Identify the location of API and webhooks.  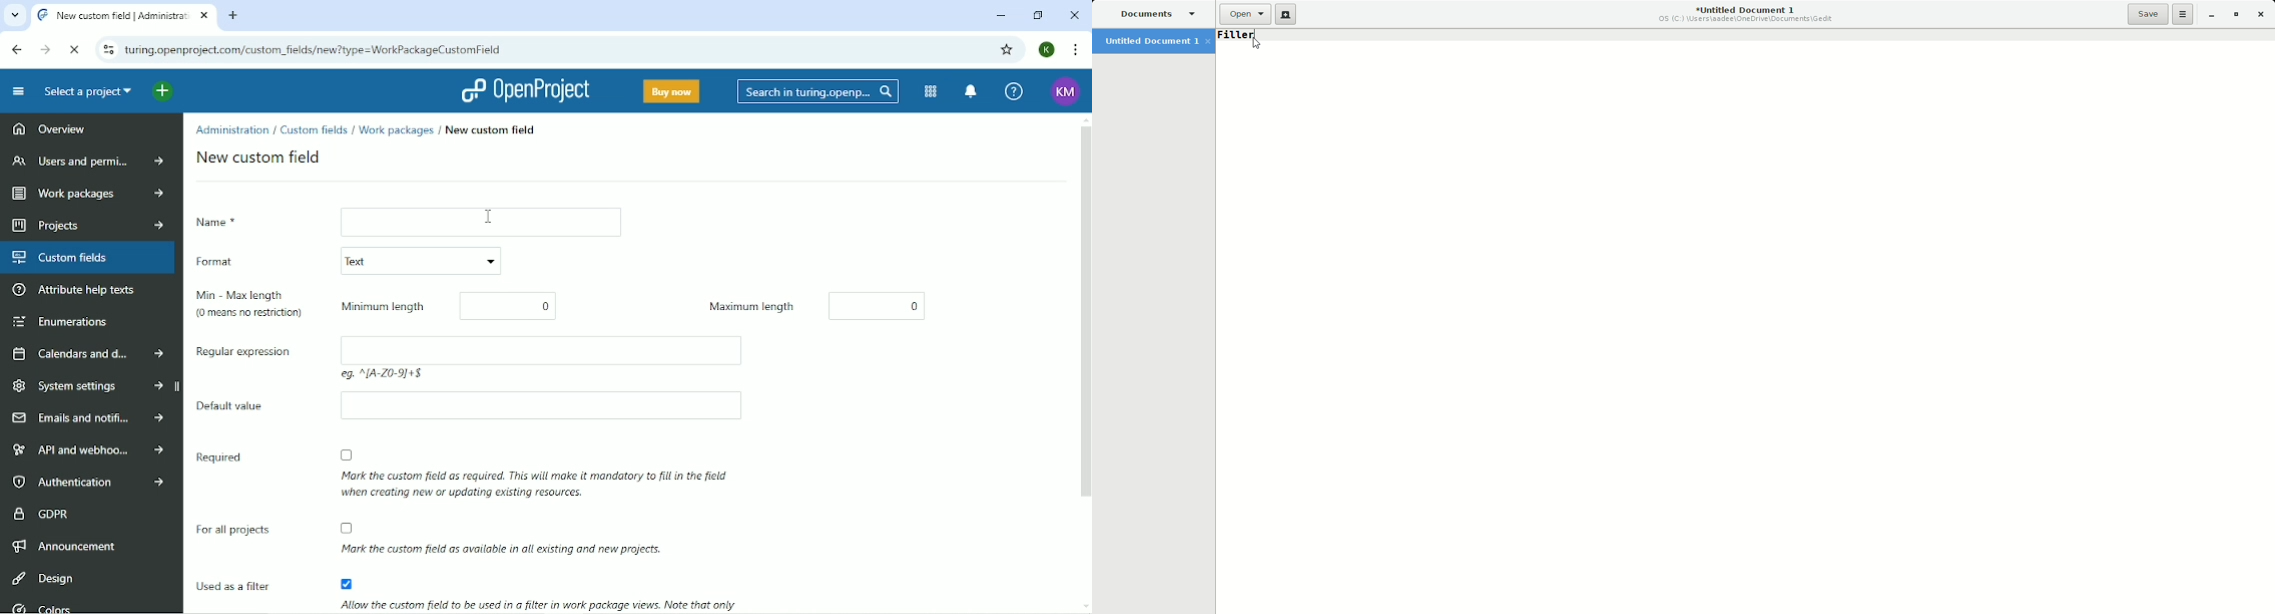
(90, 449).